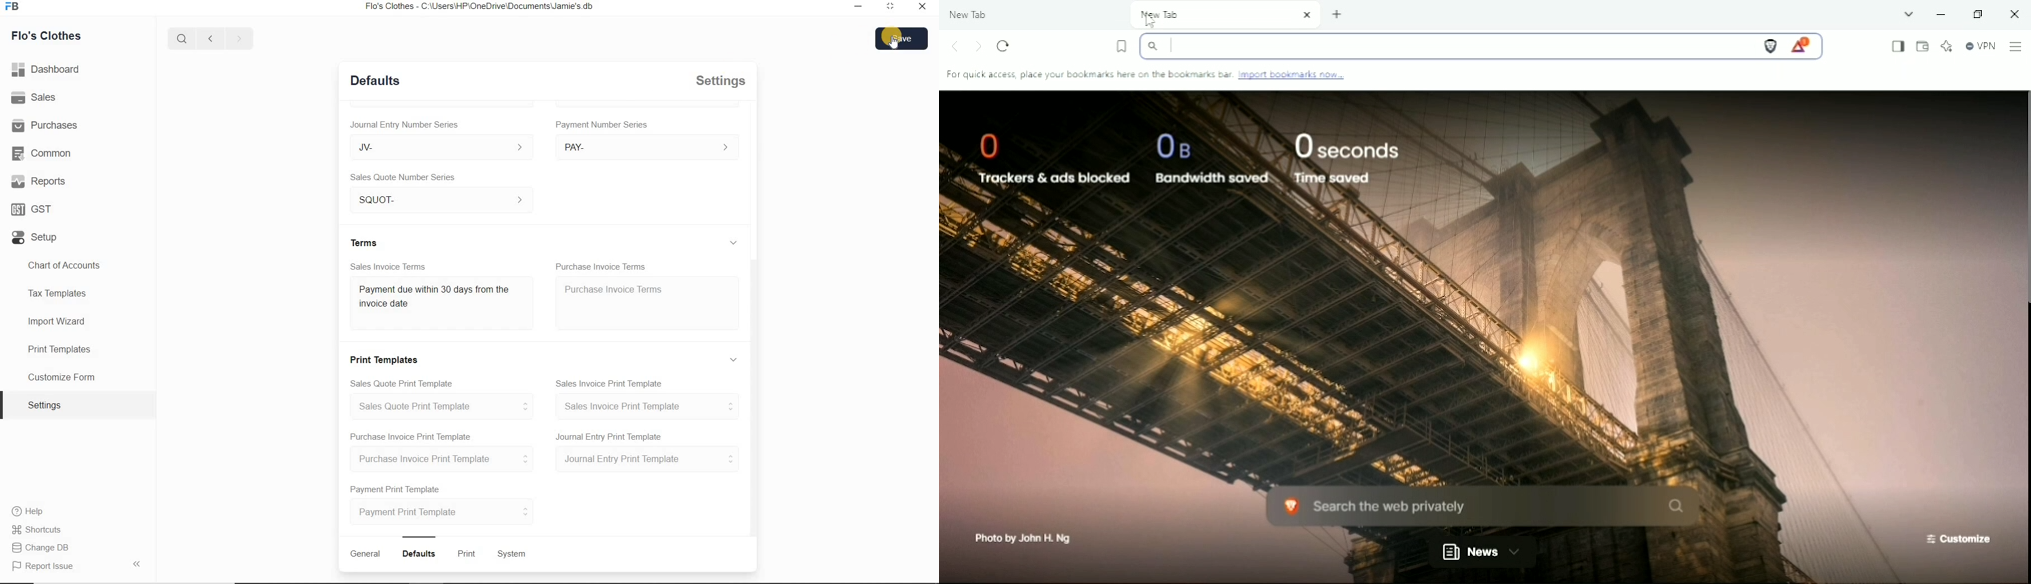  What do you see at coordinates (752, 398) in the screenshot?
I see `Vertical scroll bar` at bounding box center [752, 398].